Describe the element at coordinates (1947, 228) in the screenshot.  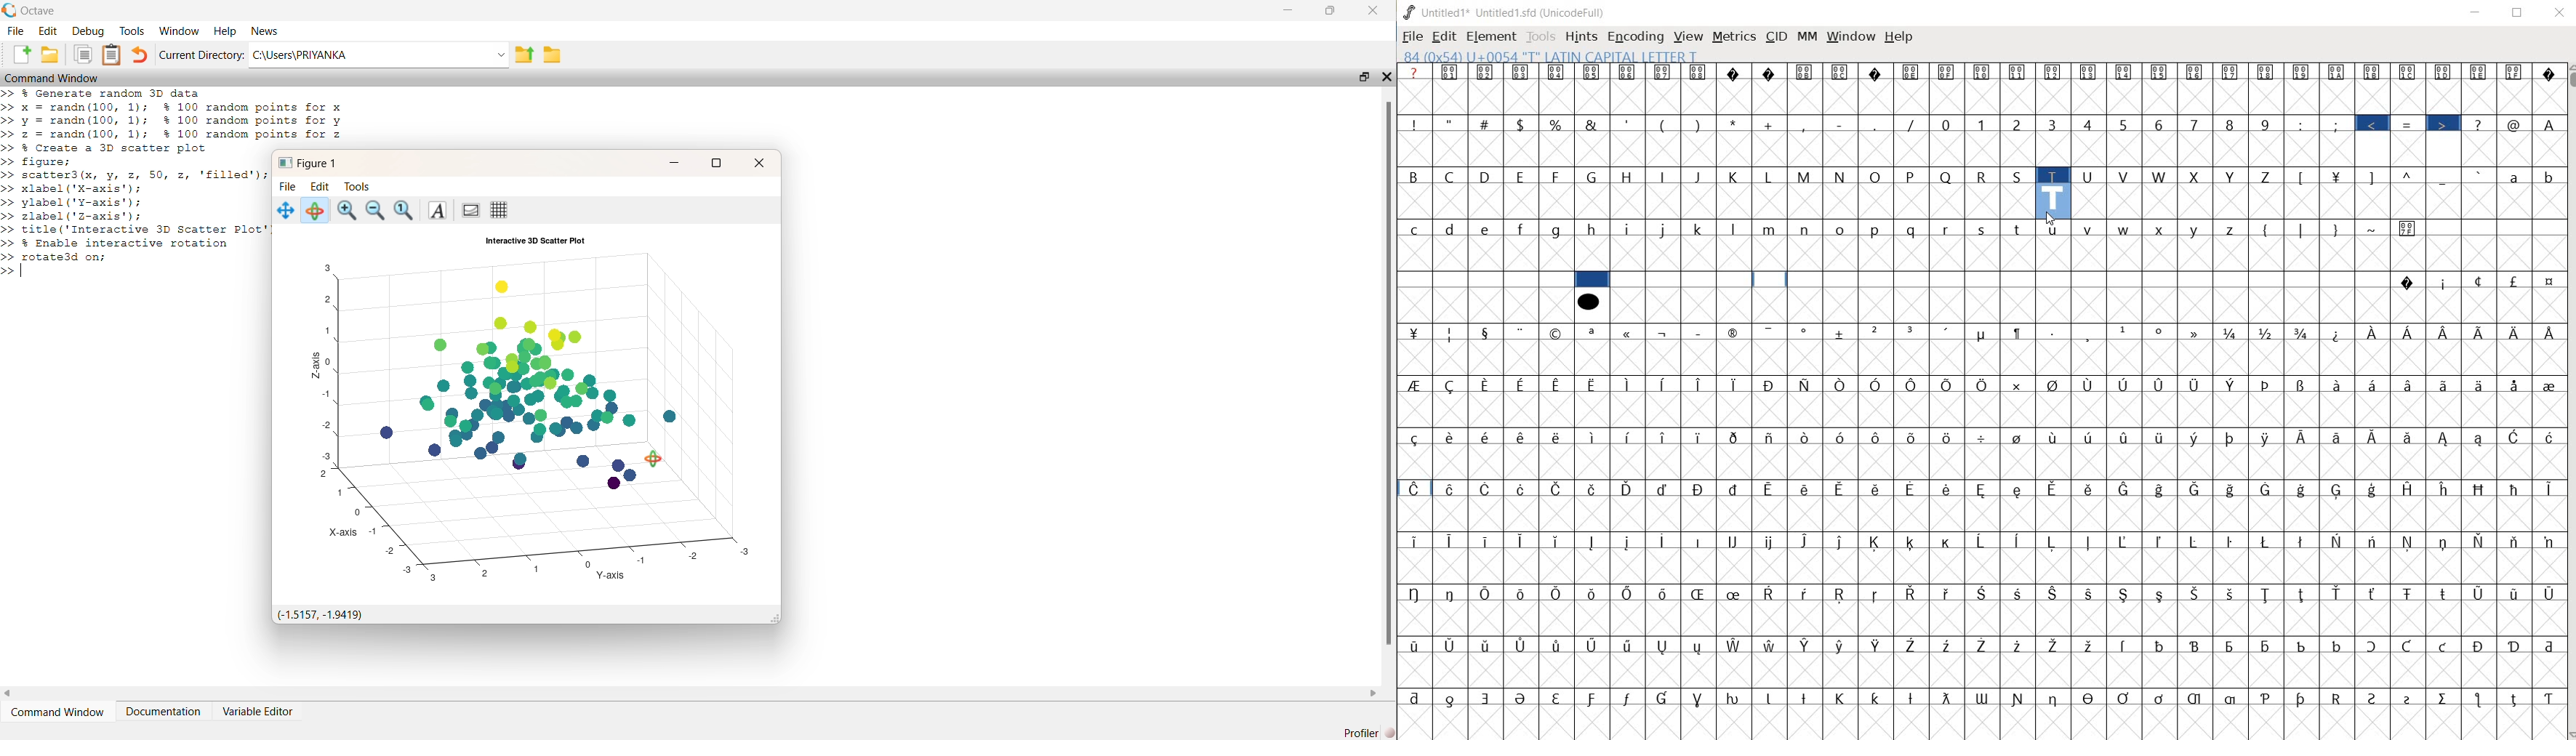
I see `r` at that location.